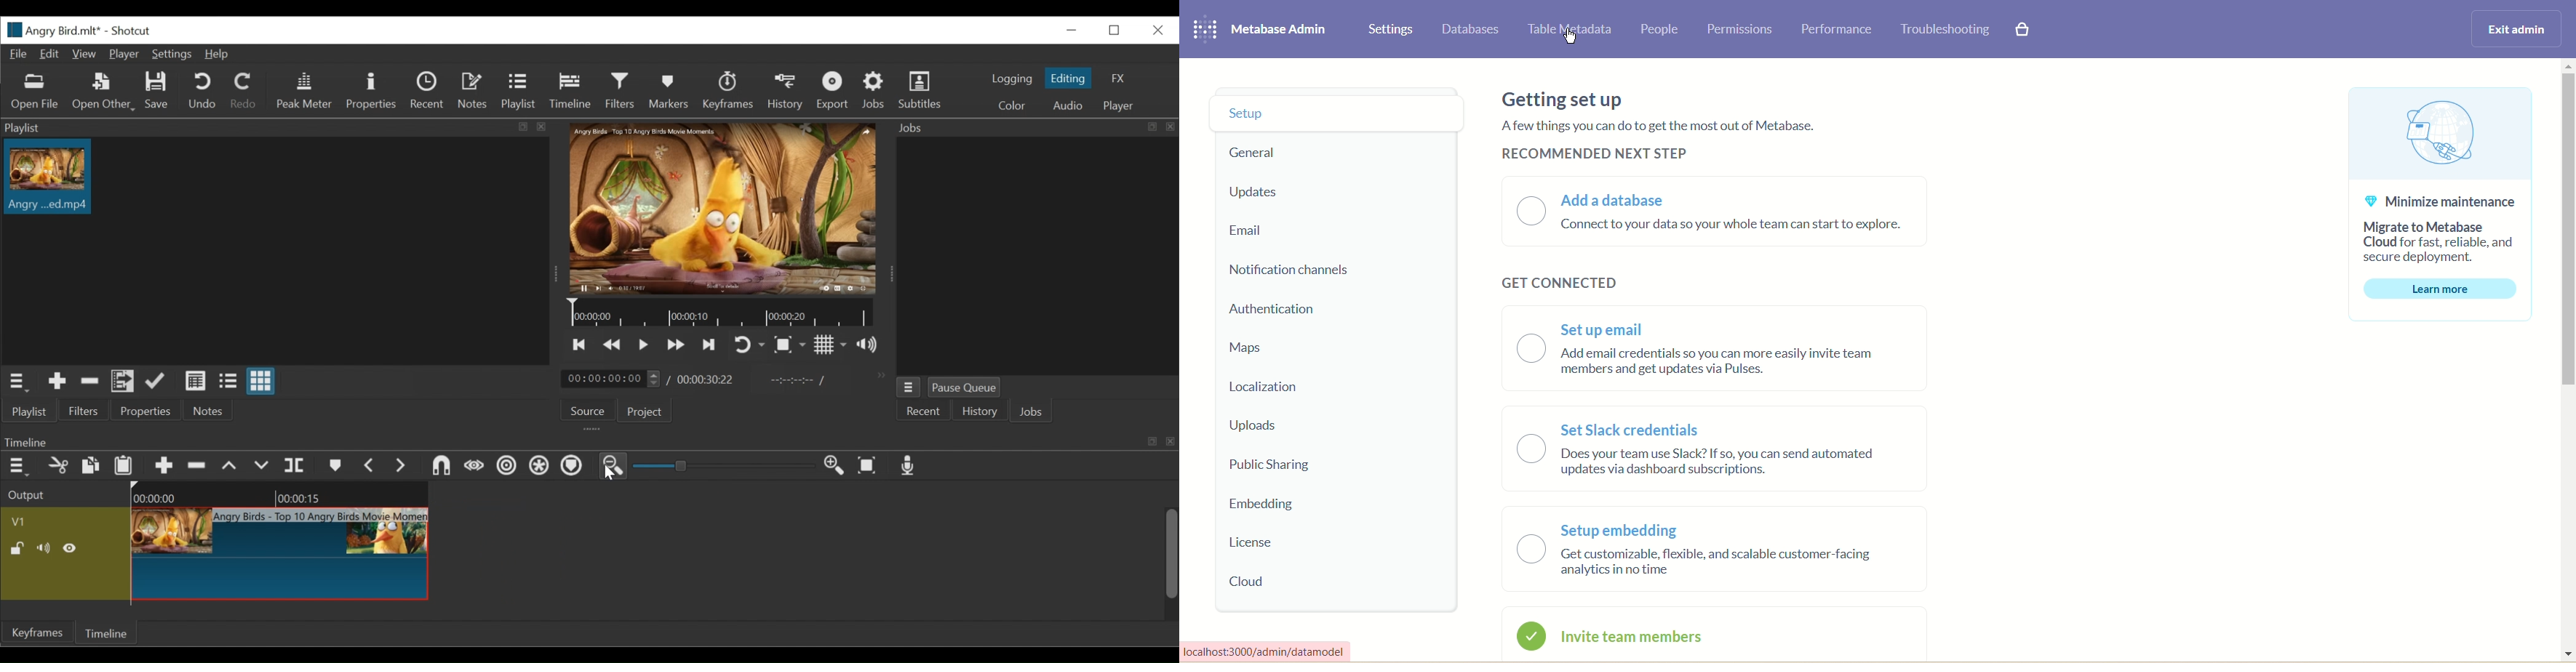 This screenshot has height=672, width=2576. I want to click on Properties, so click(373, 91).